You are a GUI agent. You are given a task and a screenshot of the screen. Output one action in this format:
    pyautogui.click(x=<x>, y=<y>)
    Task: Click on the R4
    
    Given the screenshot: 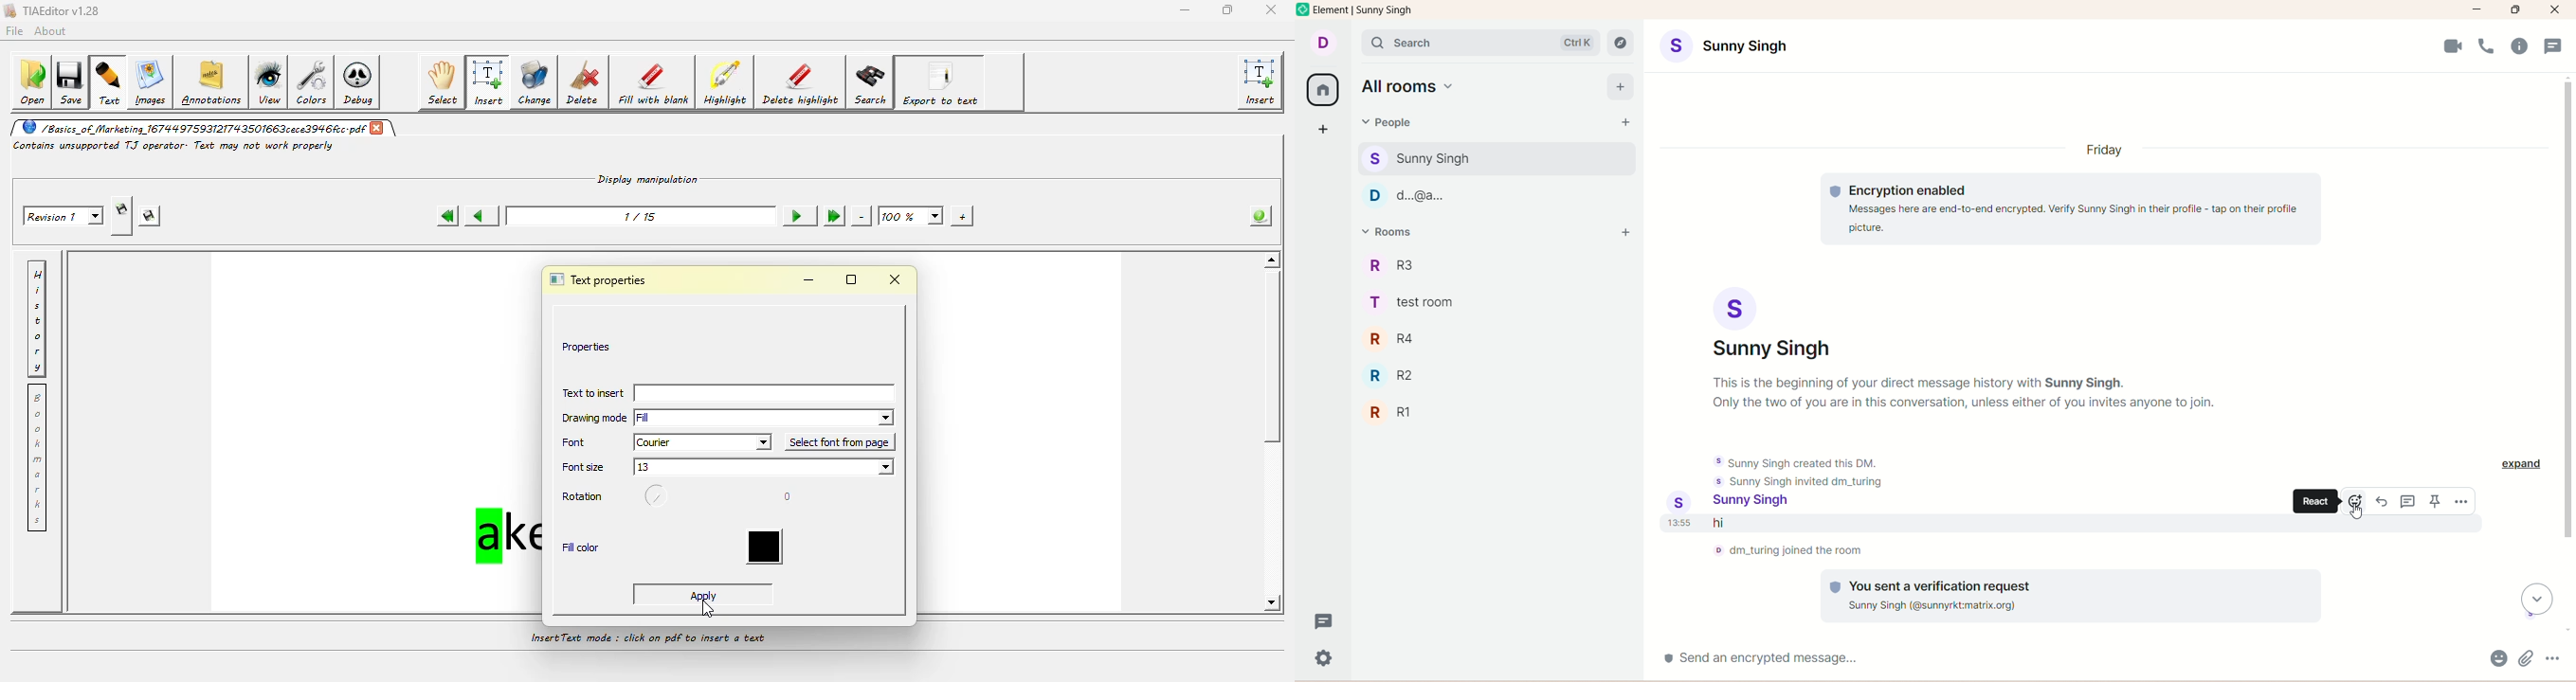 What is the action you would take?
    pyautogui.click(x=1404, y=339)
    